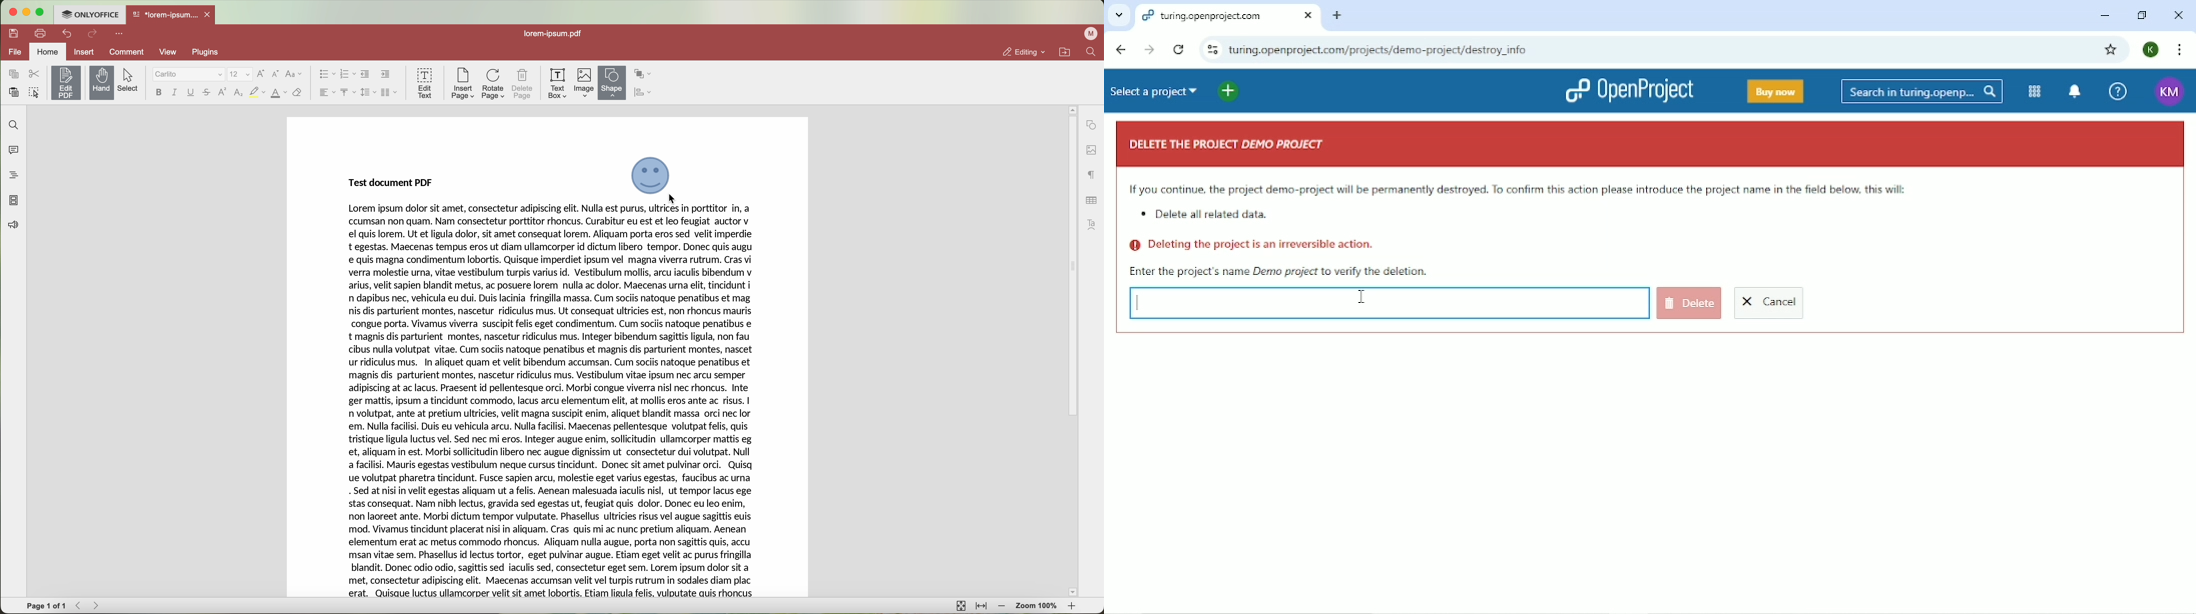 This screenshot has width=2212, height=616. I want to click on superscript, so click(222, 93).